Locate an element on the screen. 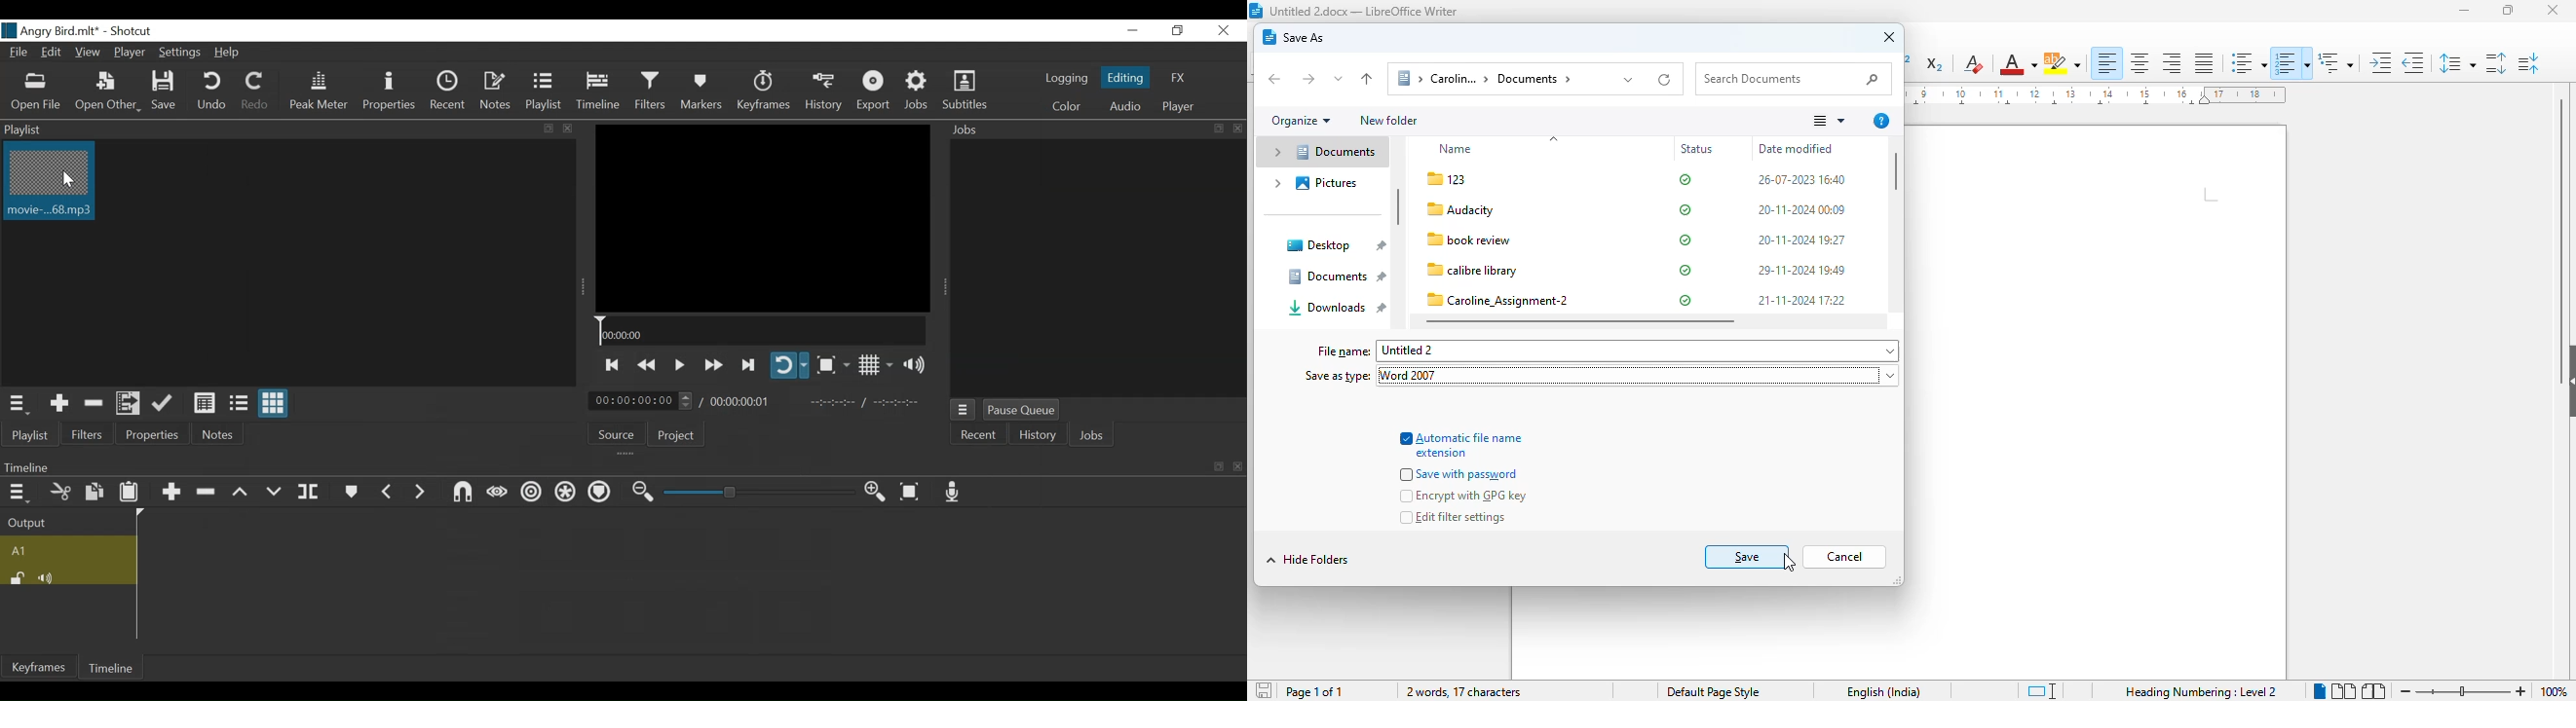 The width and height of the screenshot is (2576, 728). vertical scroll bar is located at coordinates (1398, 207).